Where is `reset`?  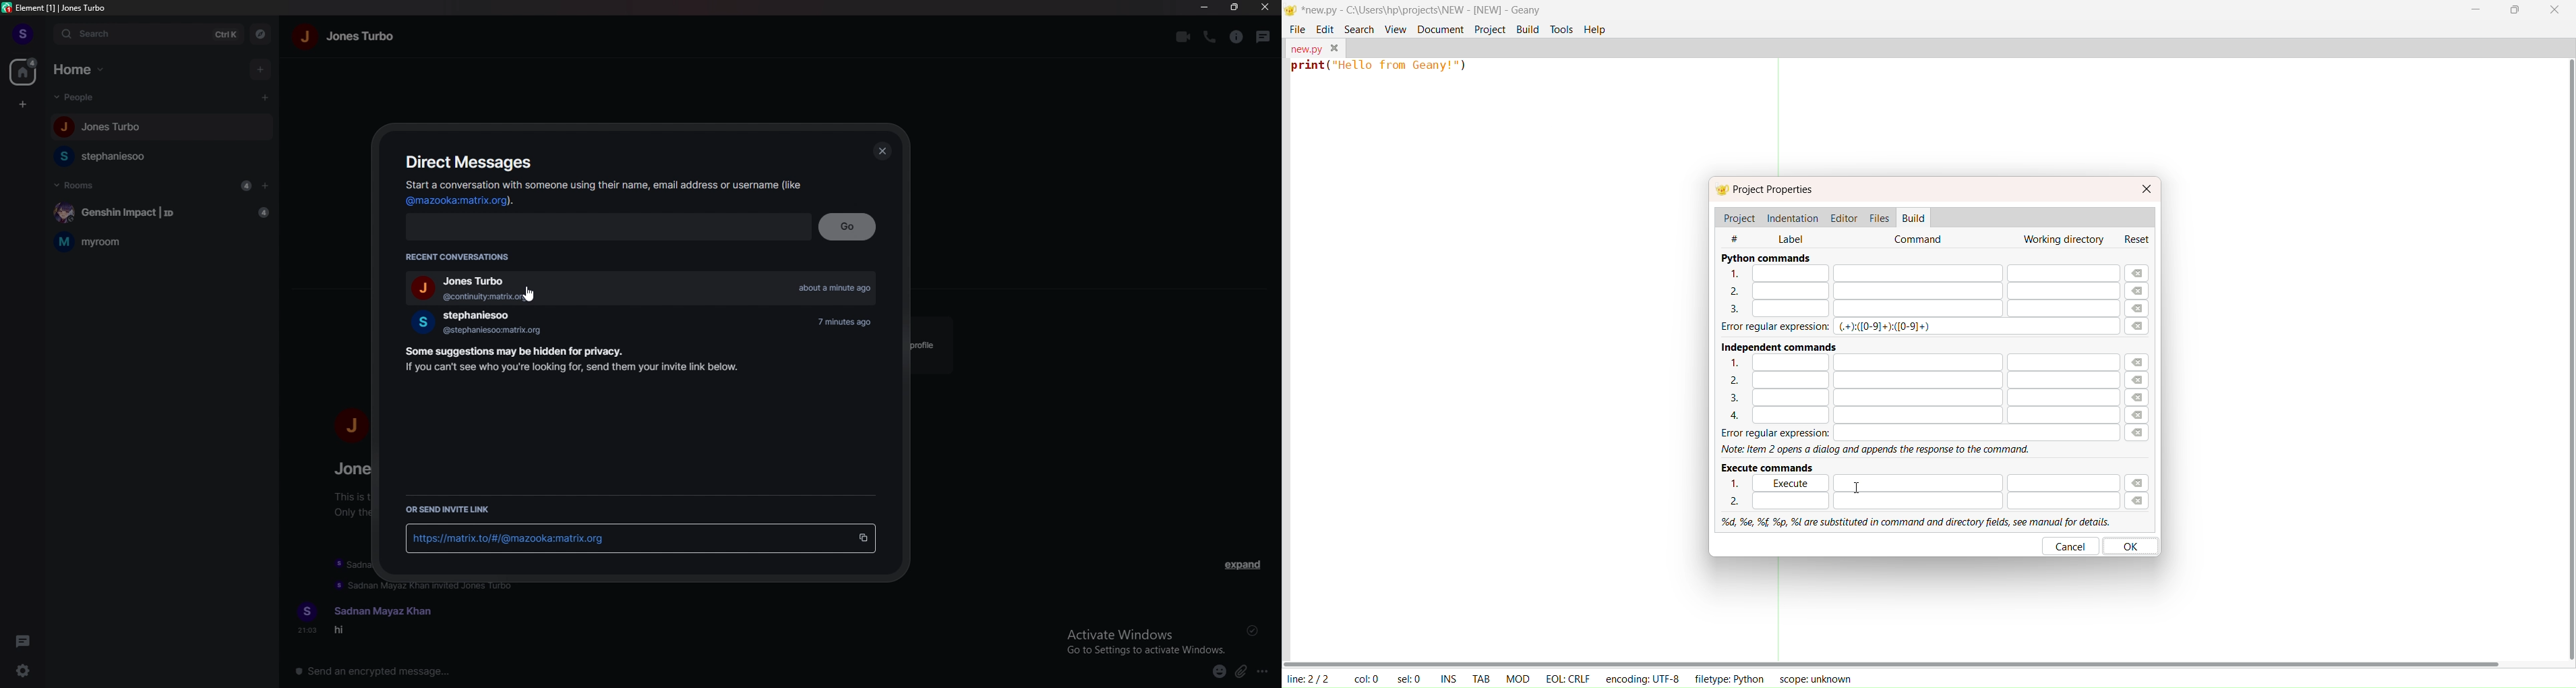
reset is located at coordinates (2139, 239).